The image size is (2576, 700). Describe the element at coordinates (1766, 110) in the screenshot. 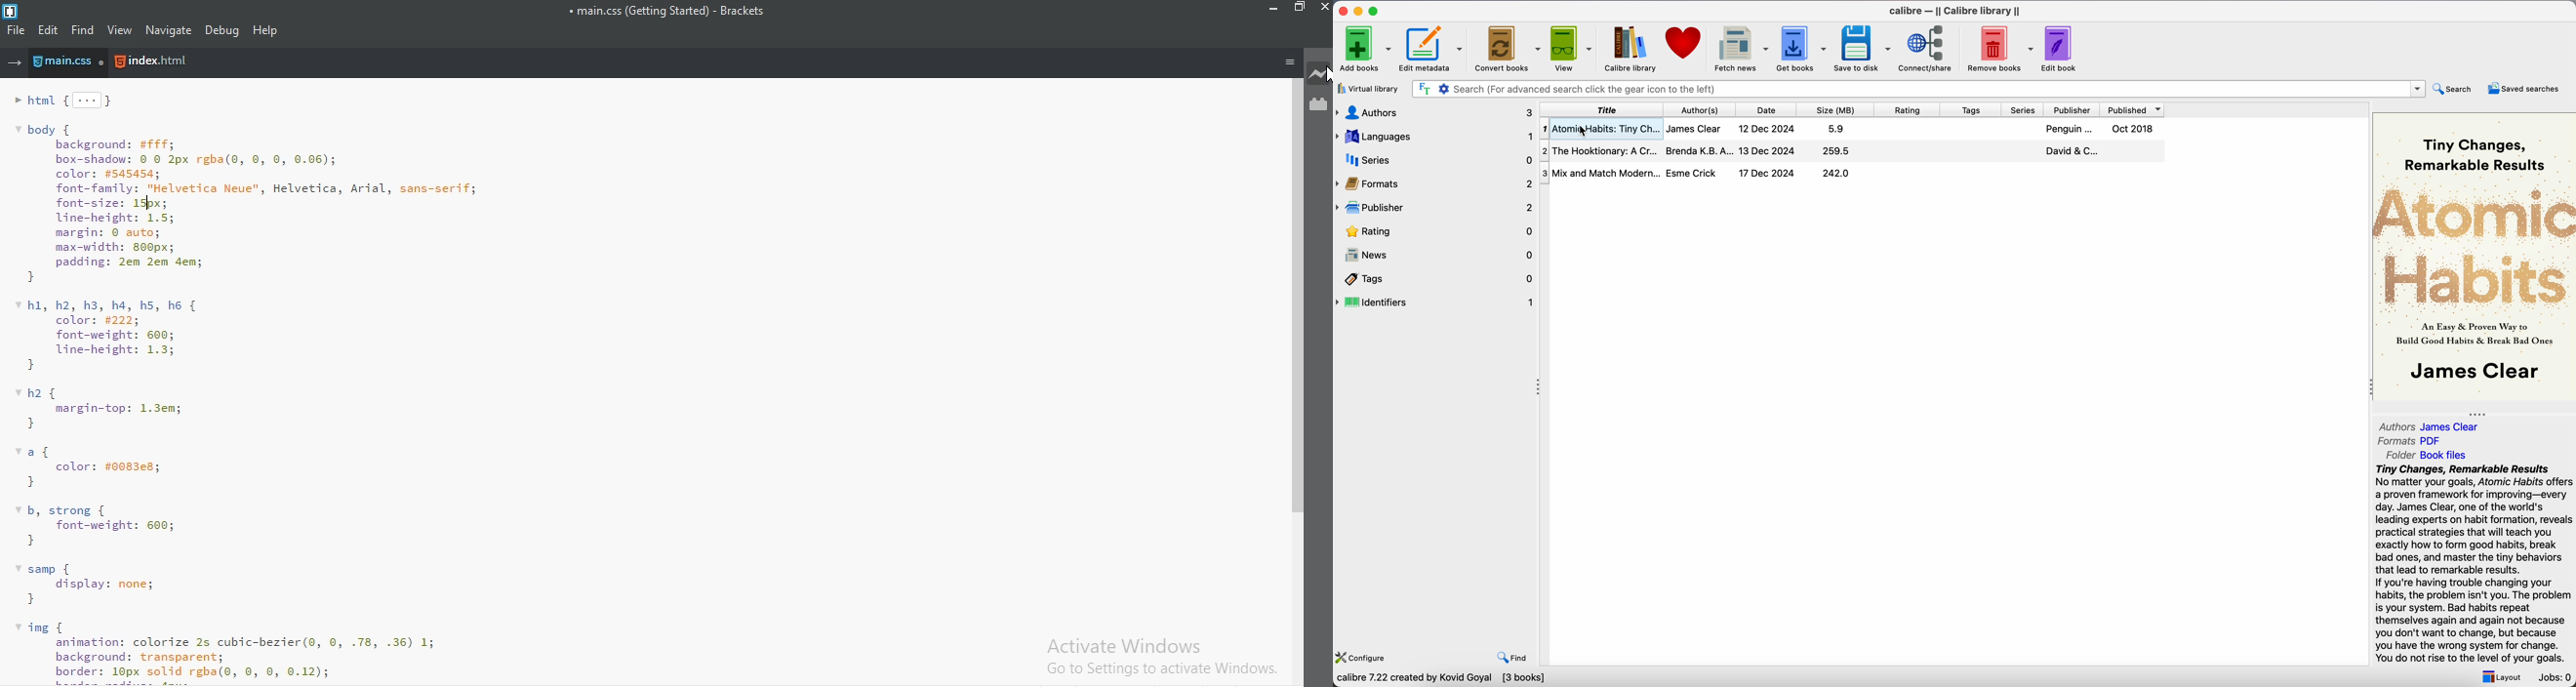

I see `date` at that location.